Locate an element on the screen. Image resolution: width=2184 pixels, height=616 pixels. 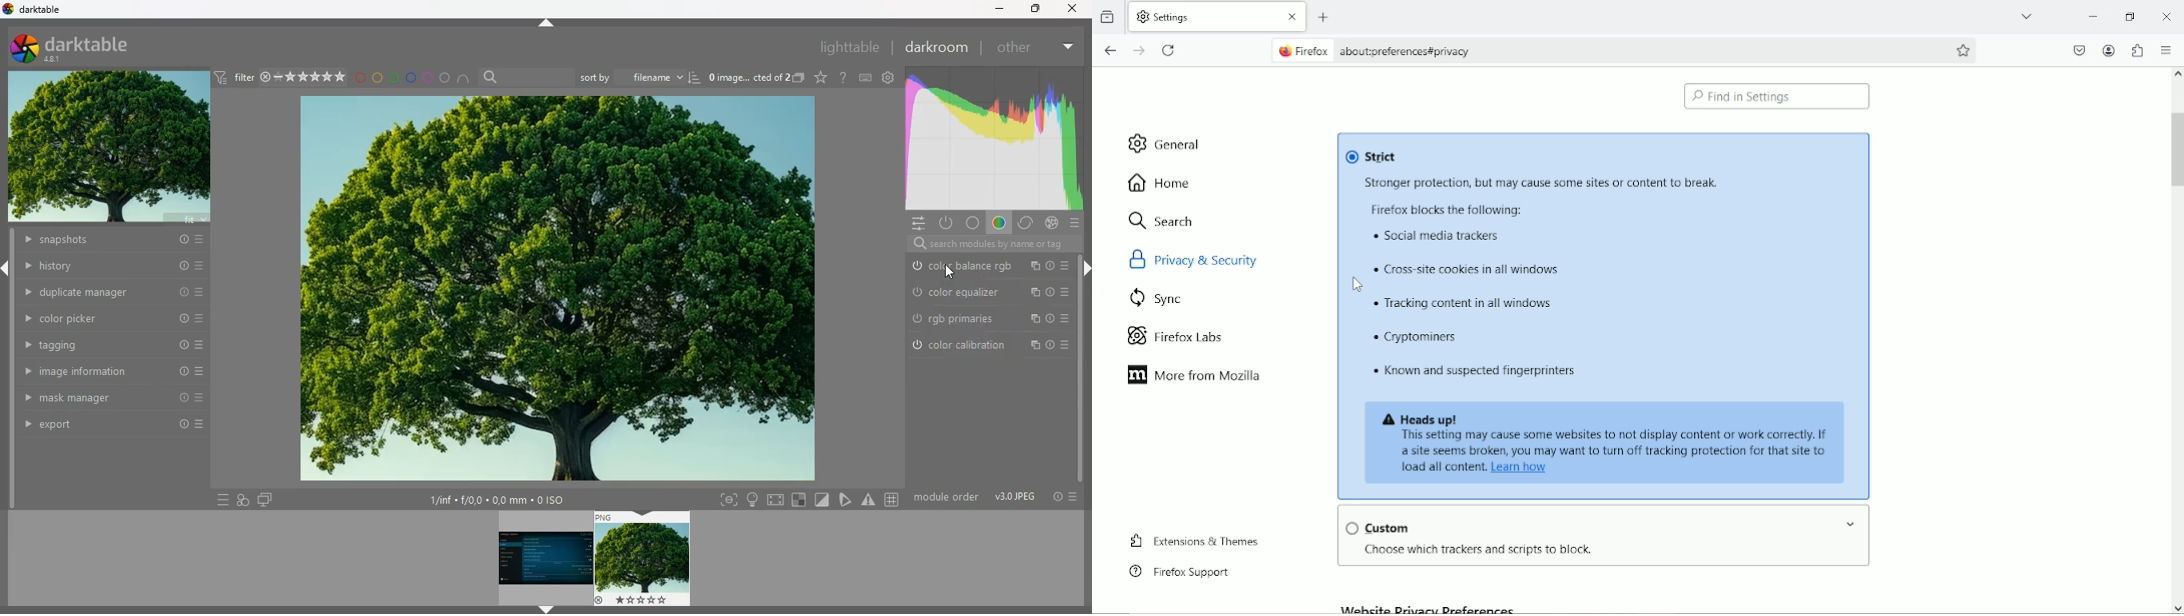
close is located at coordinates (1293, 16).